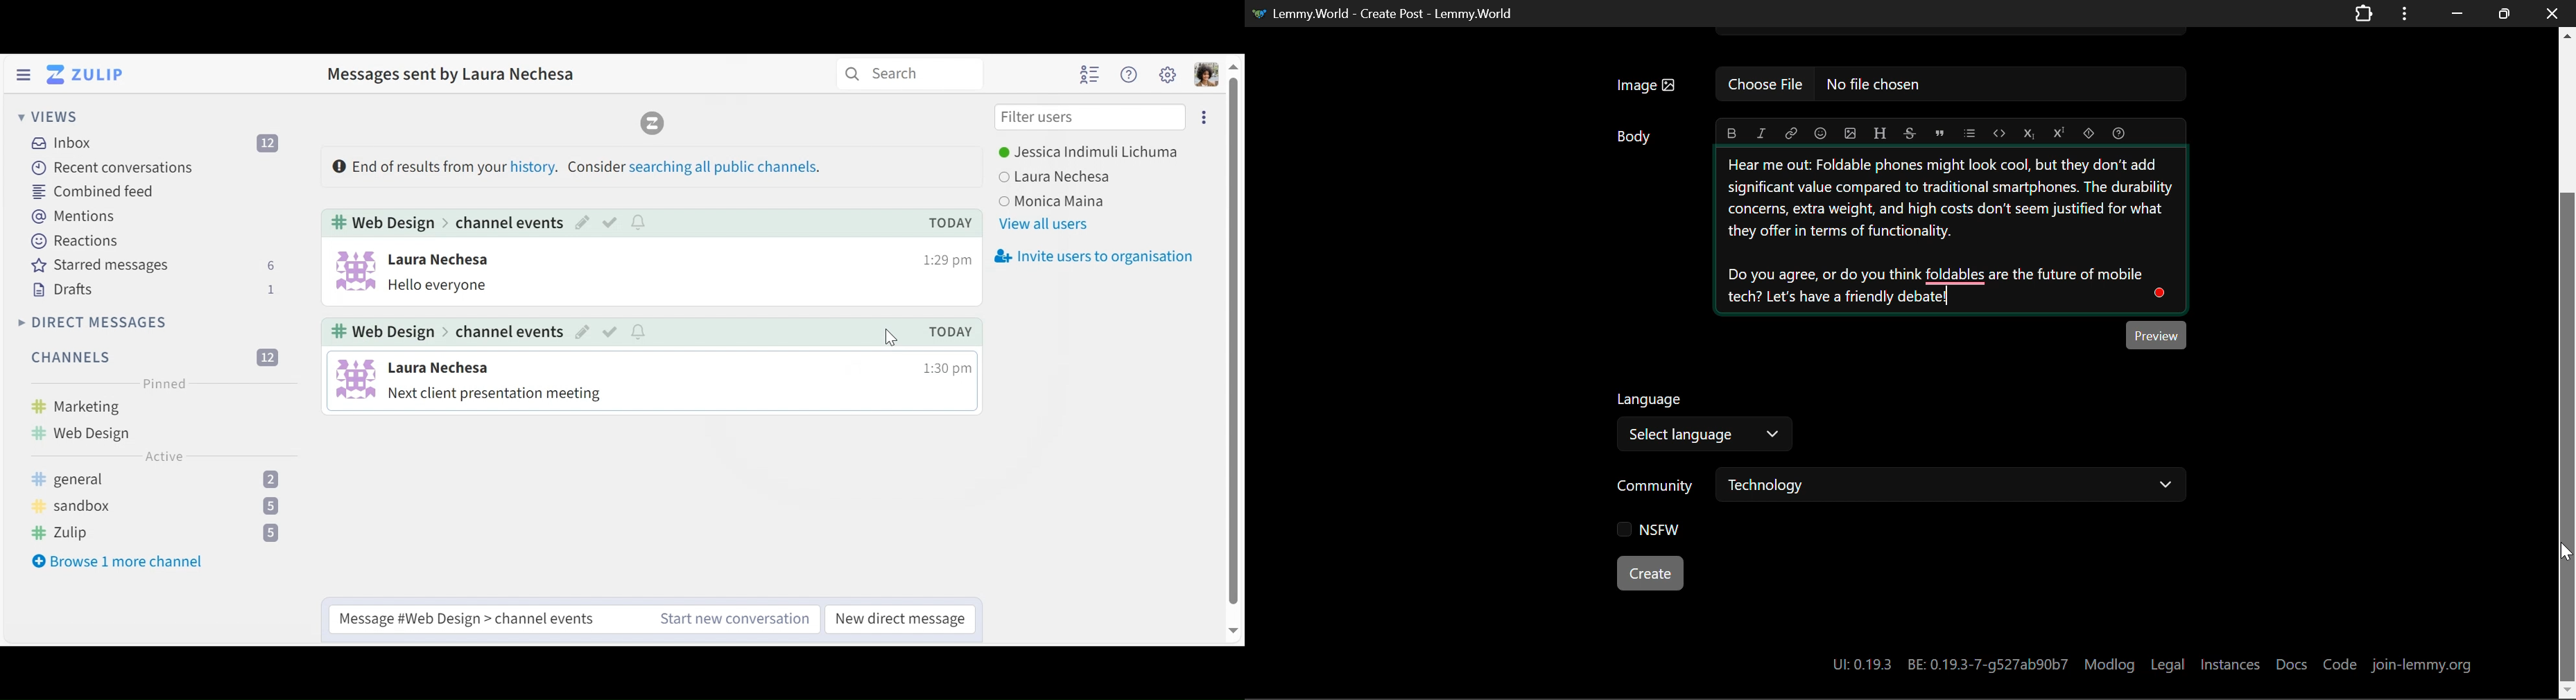 Image resolution: width=2576 pixels, height=700 pixels. Describe the element at coordinates (75, 216) in the screenshot. I see `Mentions` at that location.